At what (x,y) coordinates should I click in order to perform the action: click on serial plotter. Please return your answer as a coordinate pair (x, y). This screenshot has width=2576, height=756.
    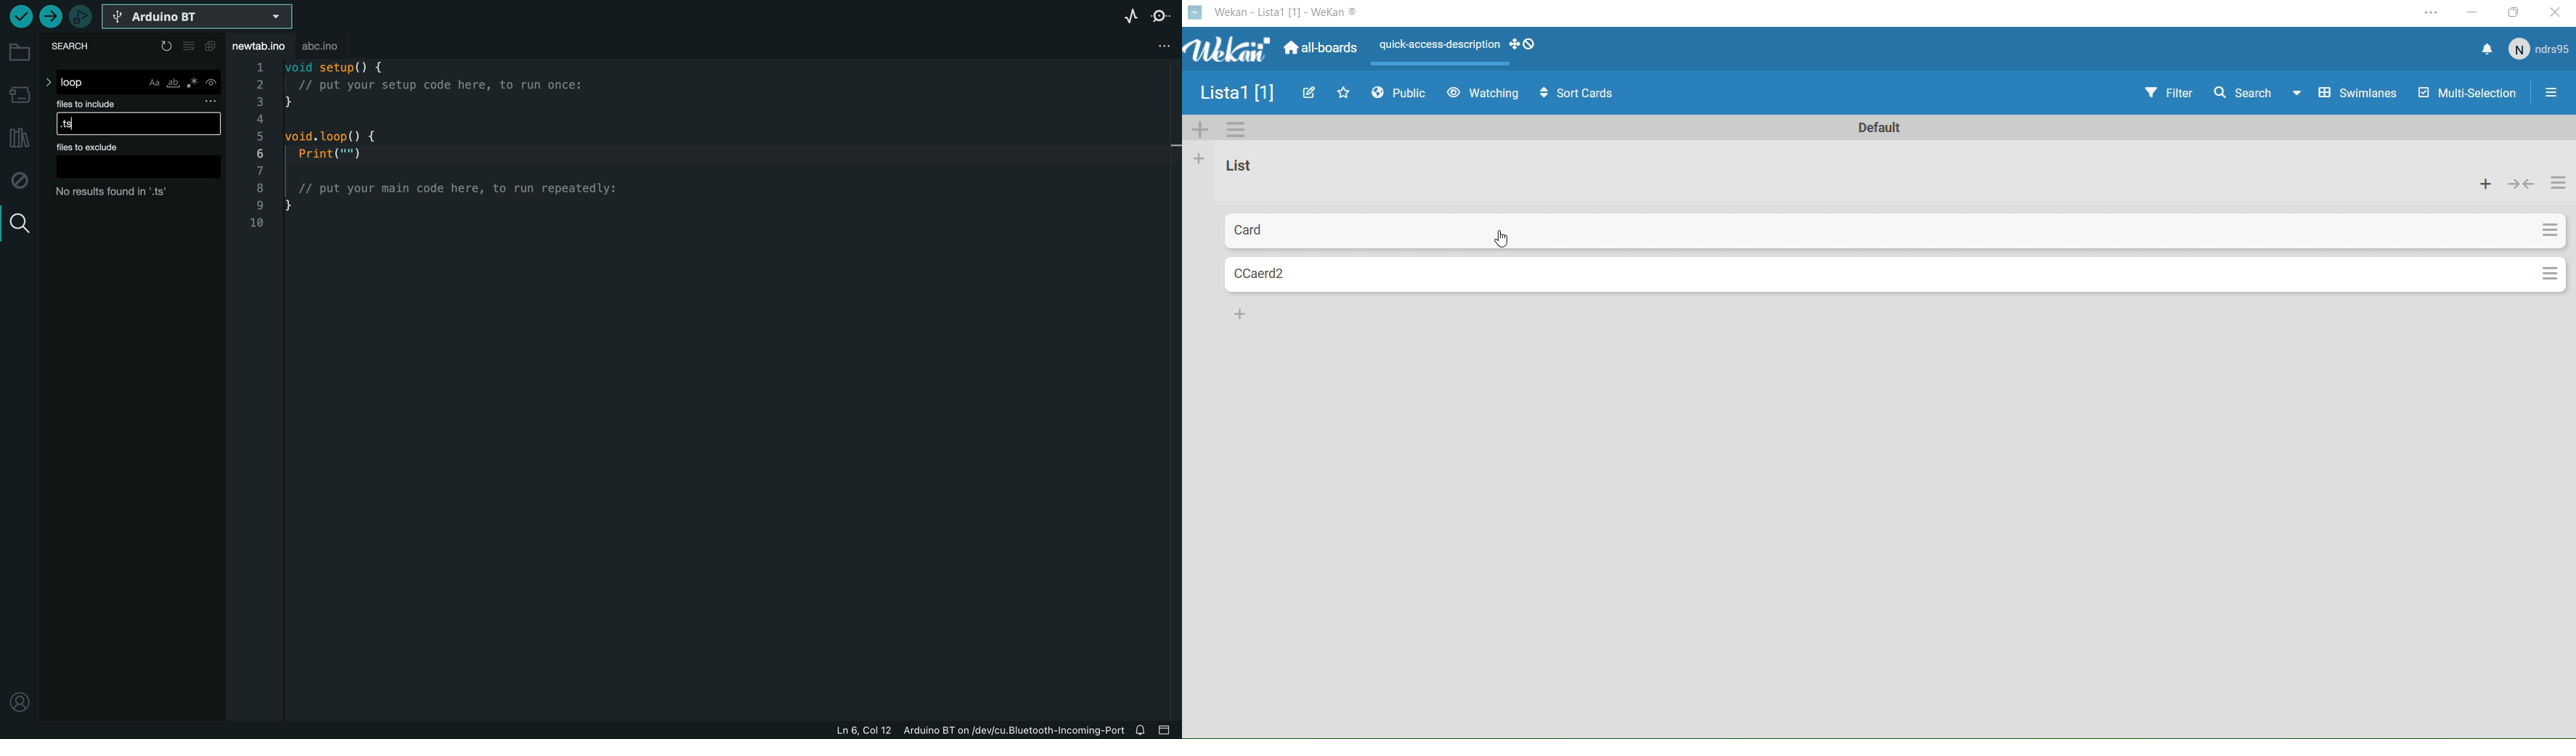
    Looking at the image, I should click on (1129, 17).